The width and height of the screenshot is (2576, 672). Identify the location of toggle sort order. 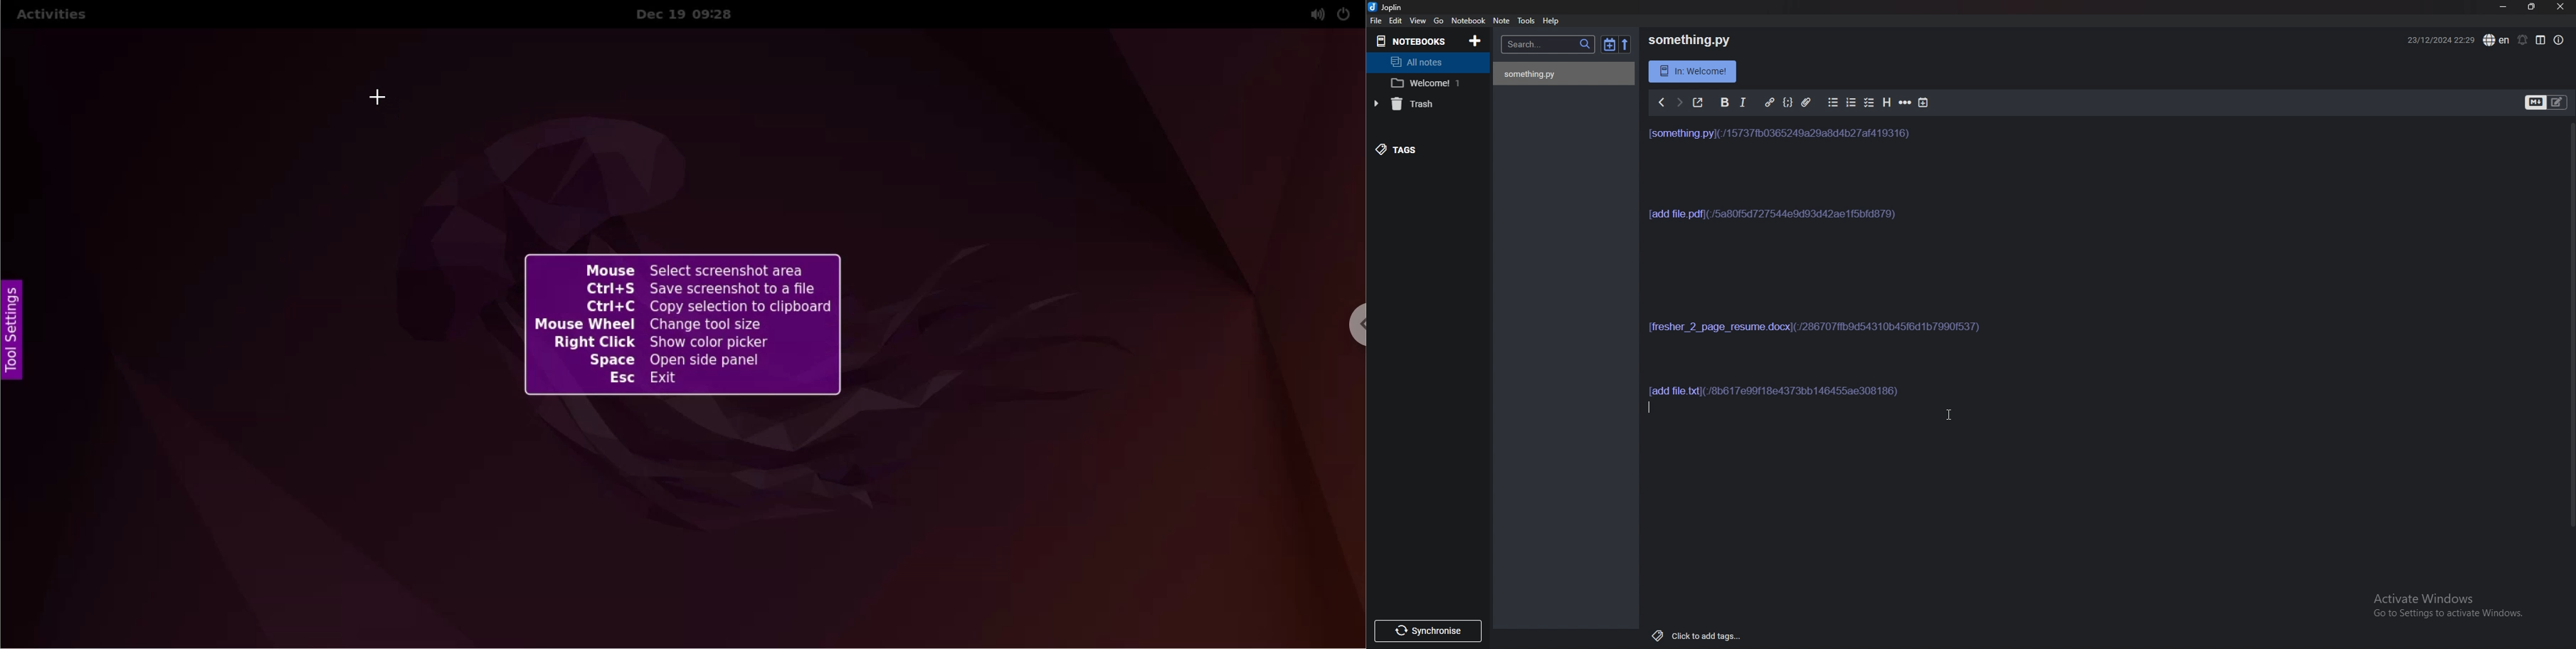
(1609, 43).